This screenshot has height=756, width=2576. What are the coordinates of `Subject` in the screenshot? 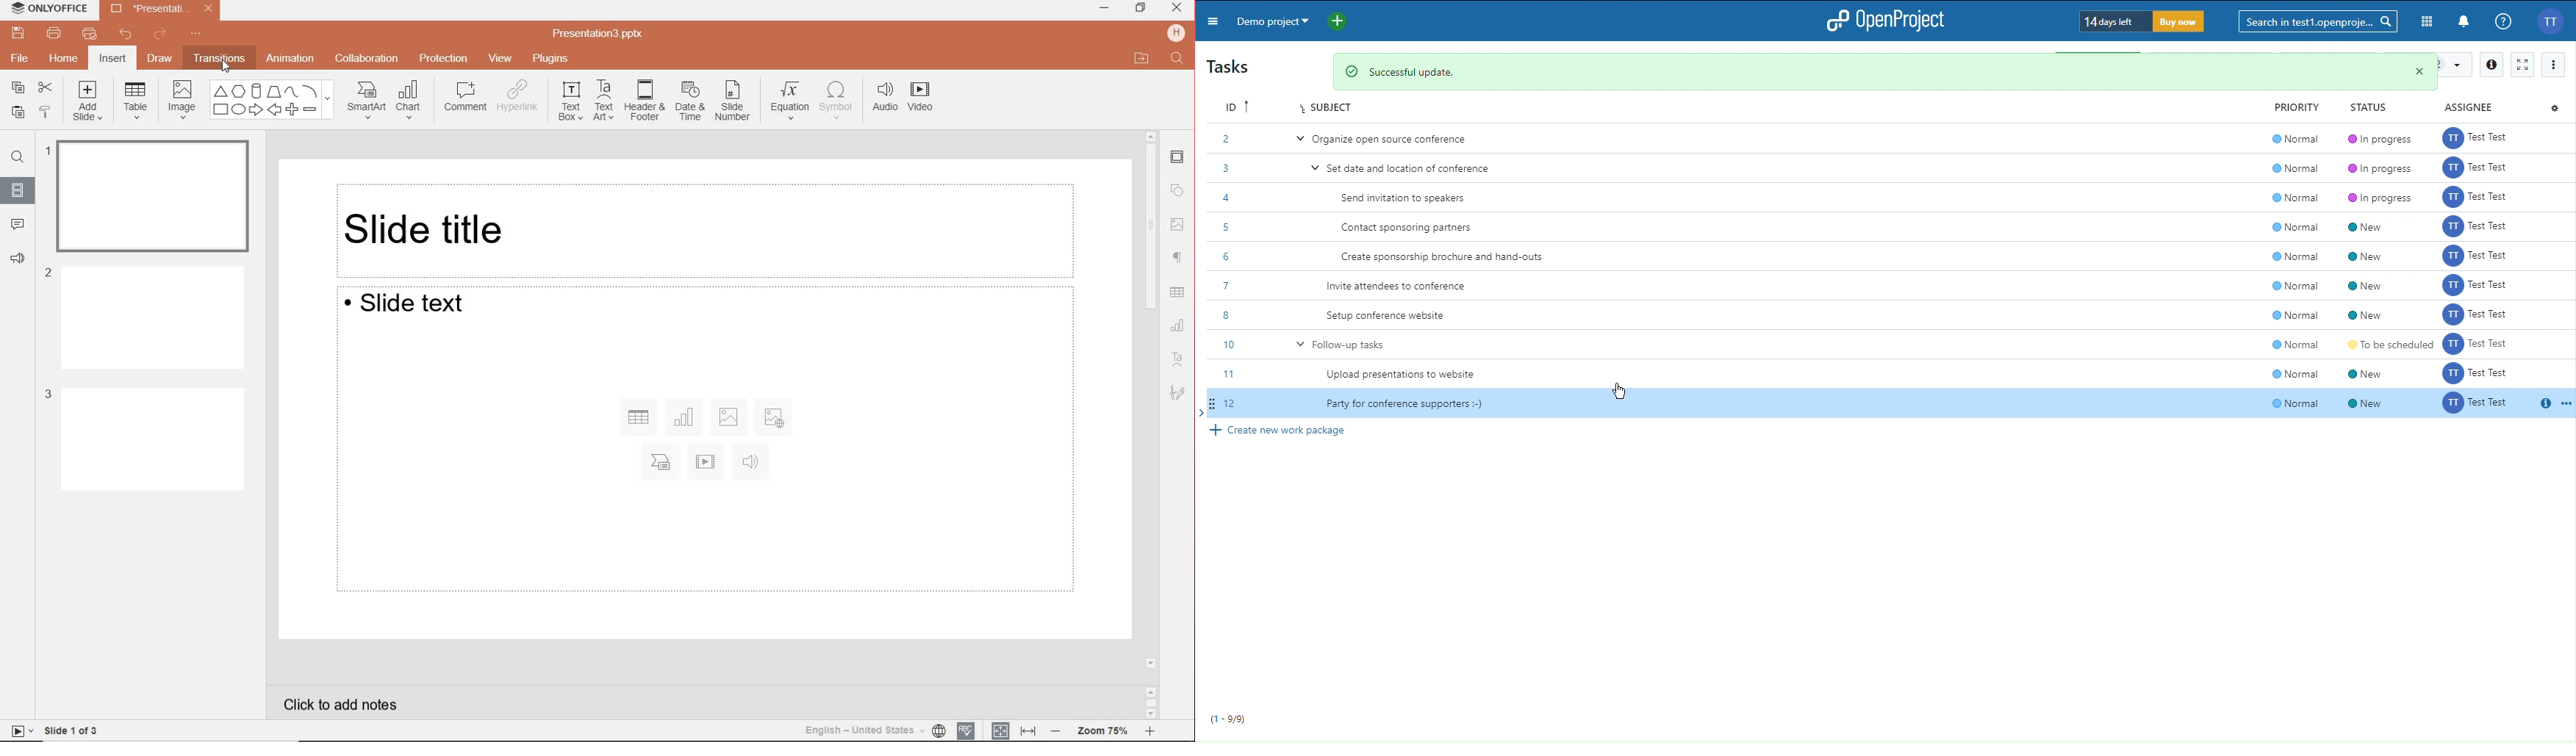 It's located at (1326, 108).